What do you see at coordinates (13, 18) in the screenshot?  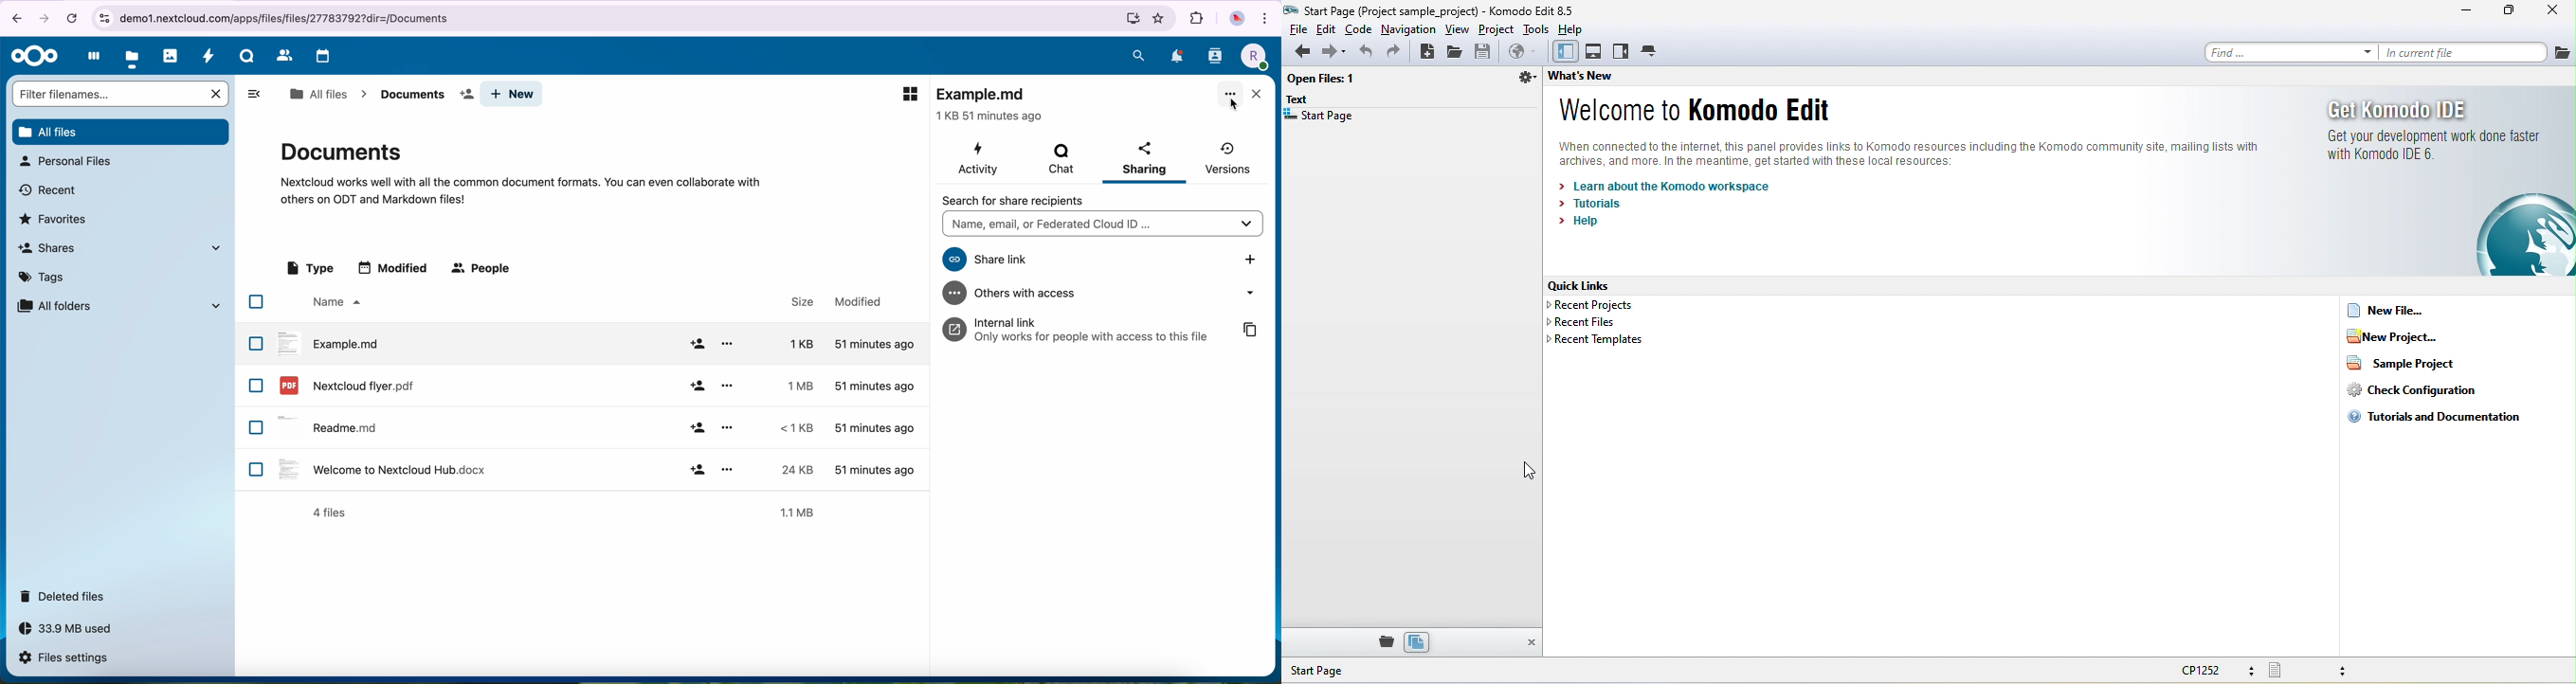 I see `navigate back` at bounding box center [13, 18].